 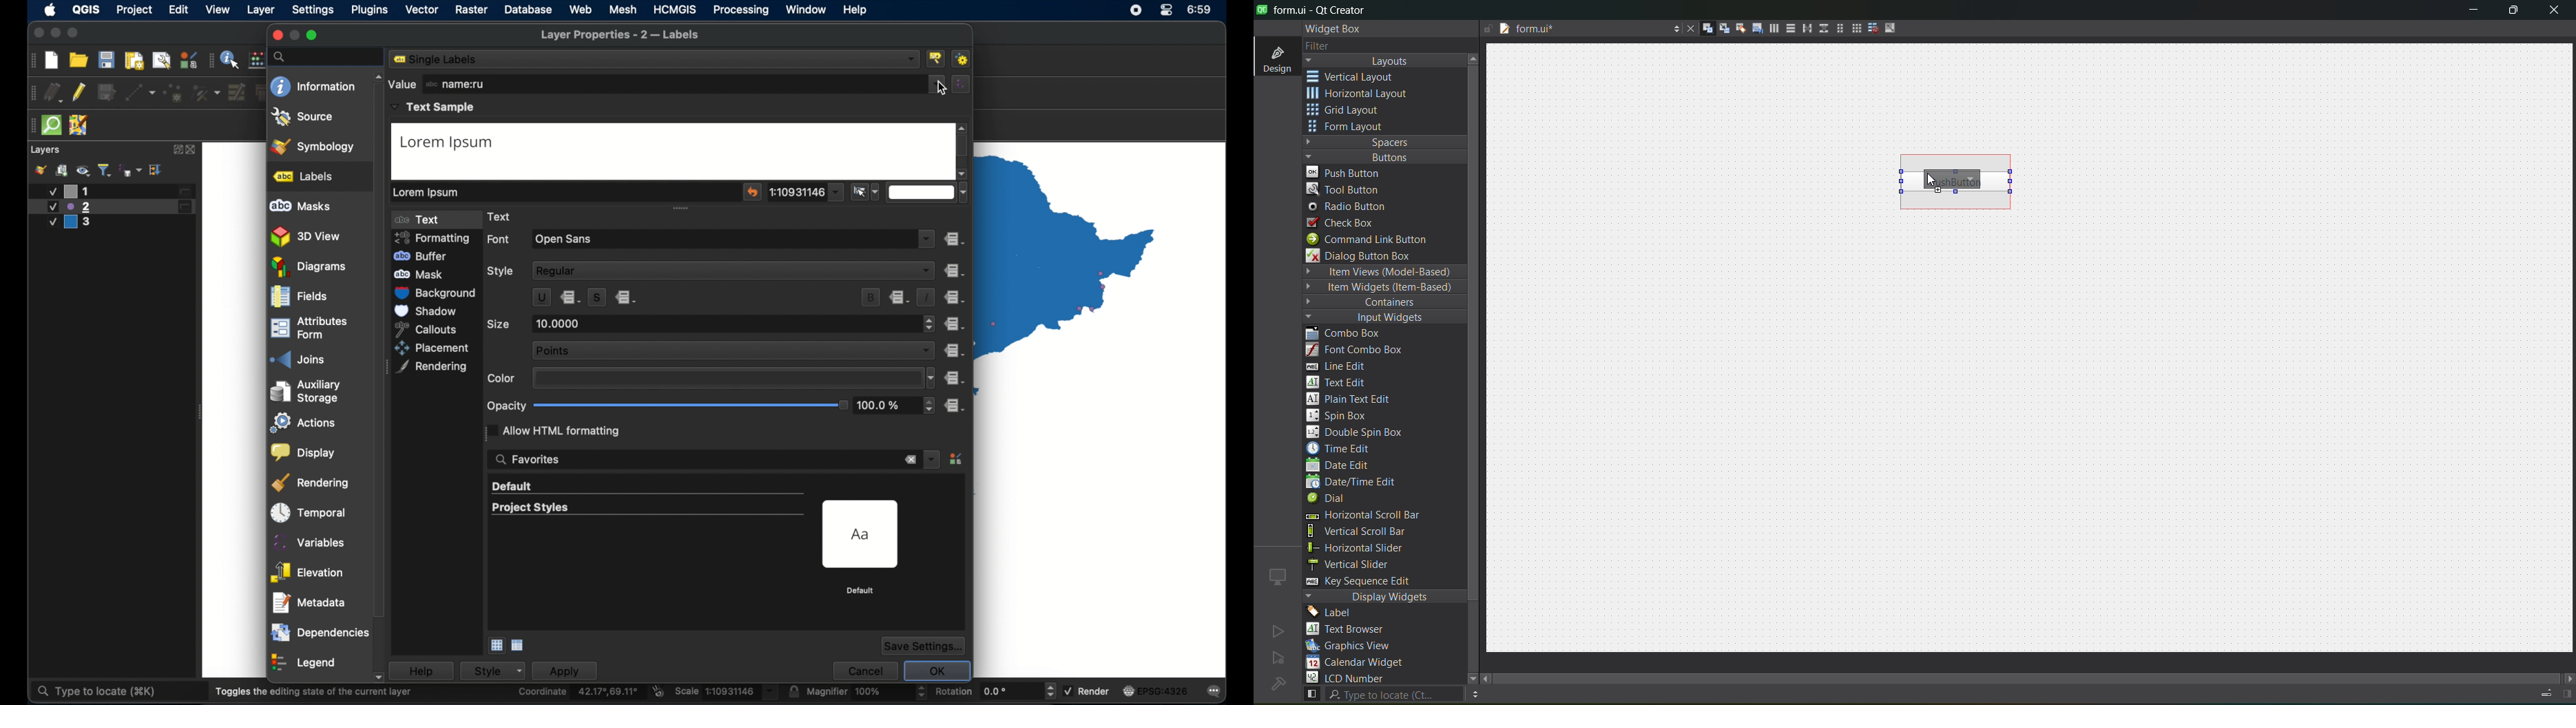 I want to click on variables, so click(x=308, y=539).